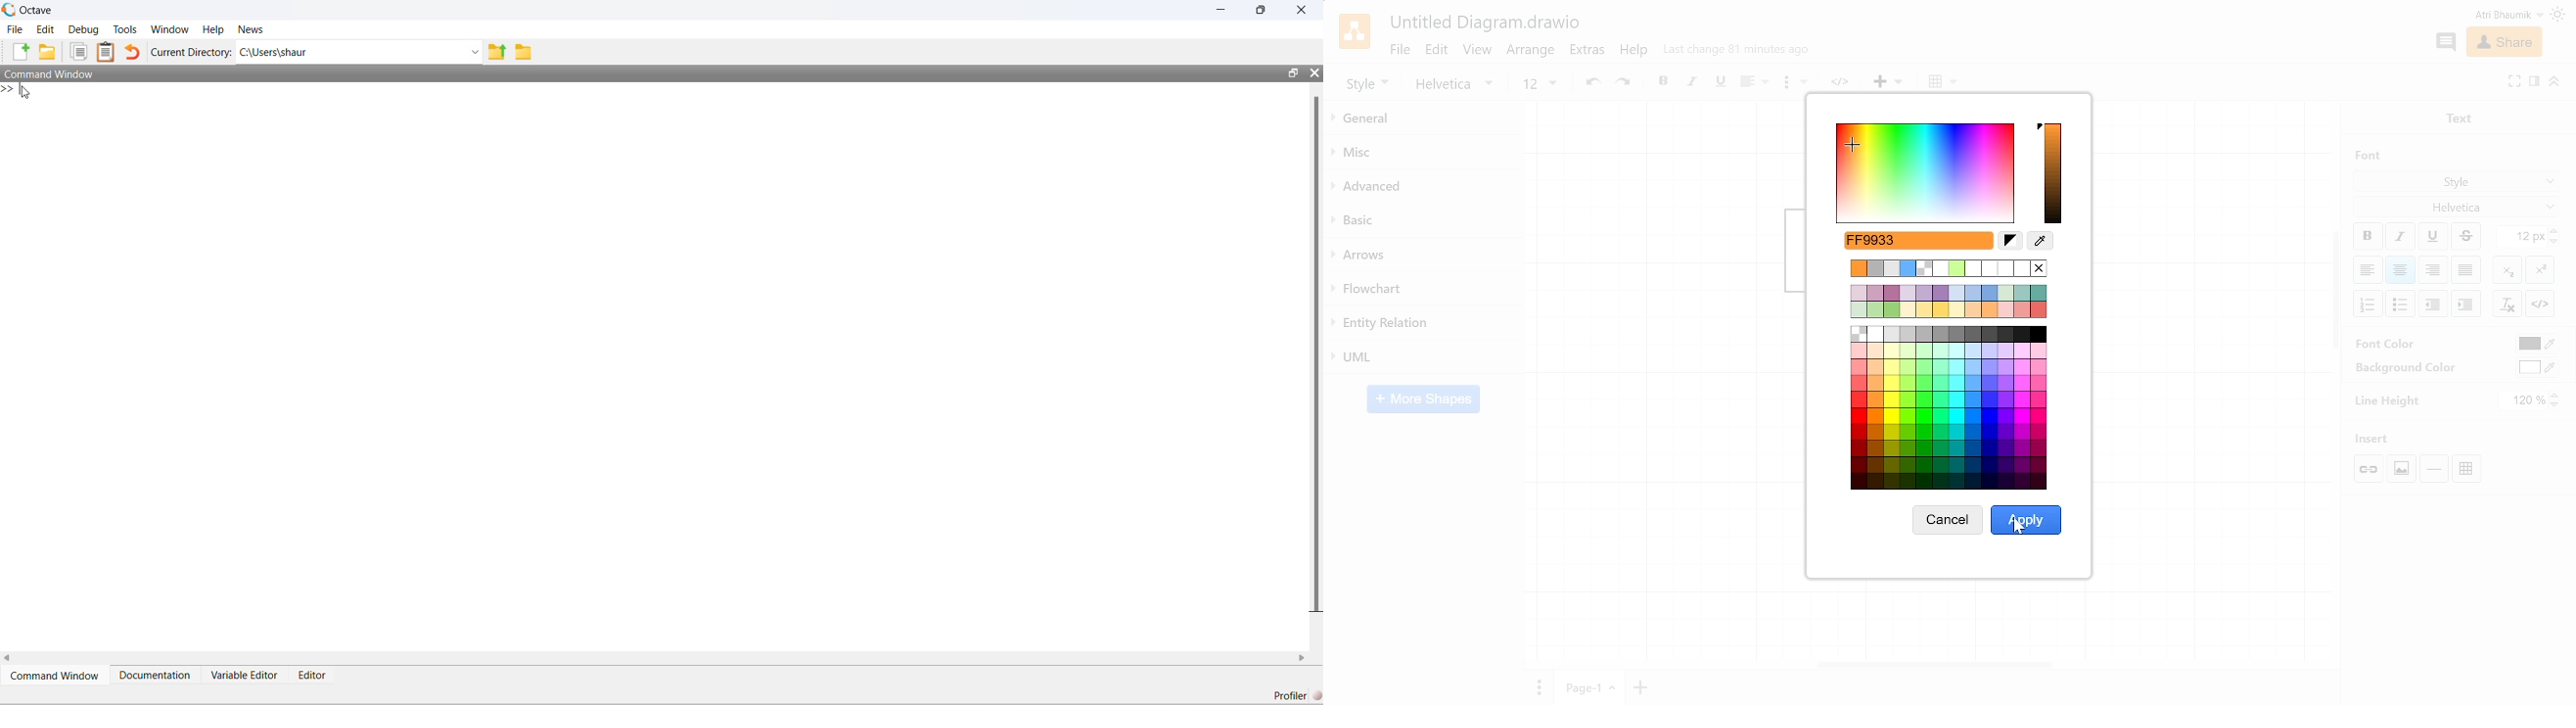 The height and width of the screenshot is (728, 2576). Describe the element at coordinates (2022, 528) in the screenshot. I see `Cursor` at that location.